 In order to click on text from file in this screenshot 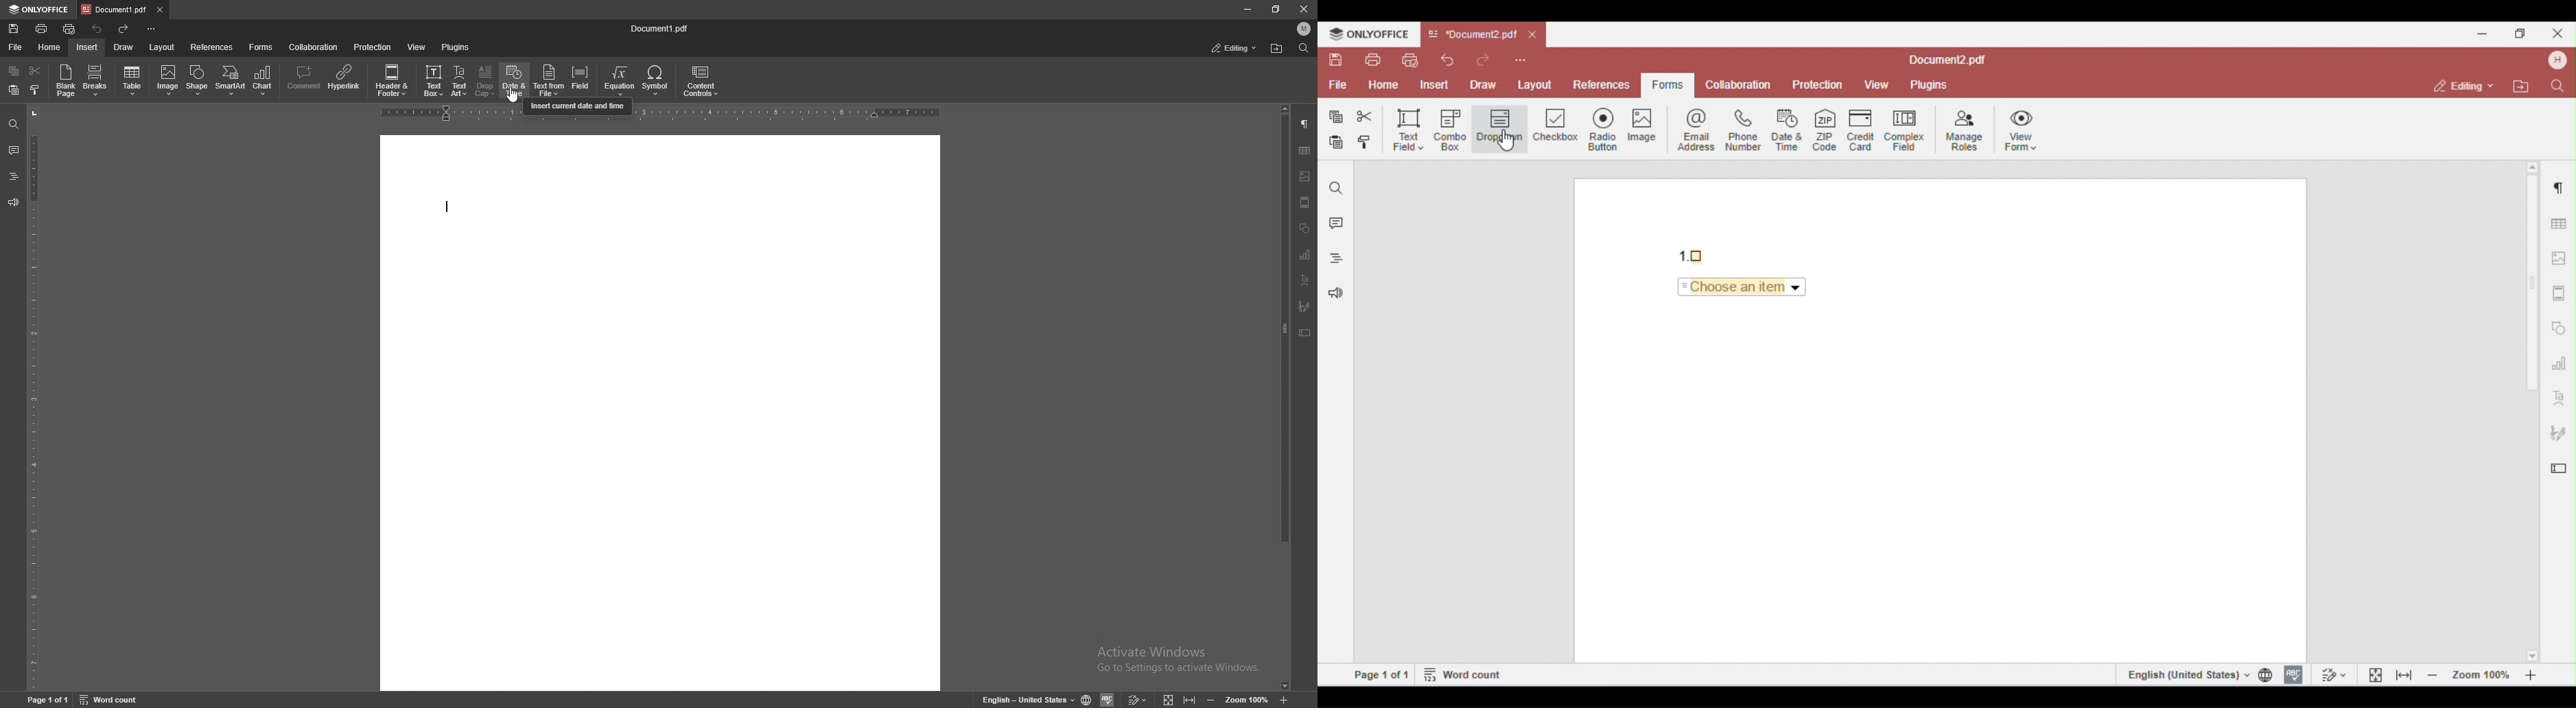, I will do `click(550, 78)`.